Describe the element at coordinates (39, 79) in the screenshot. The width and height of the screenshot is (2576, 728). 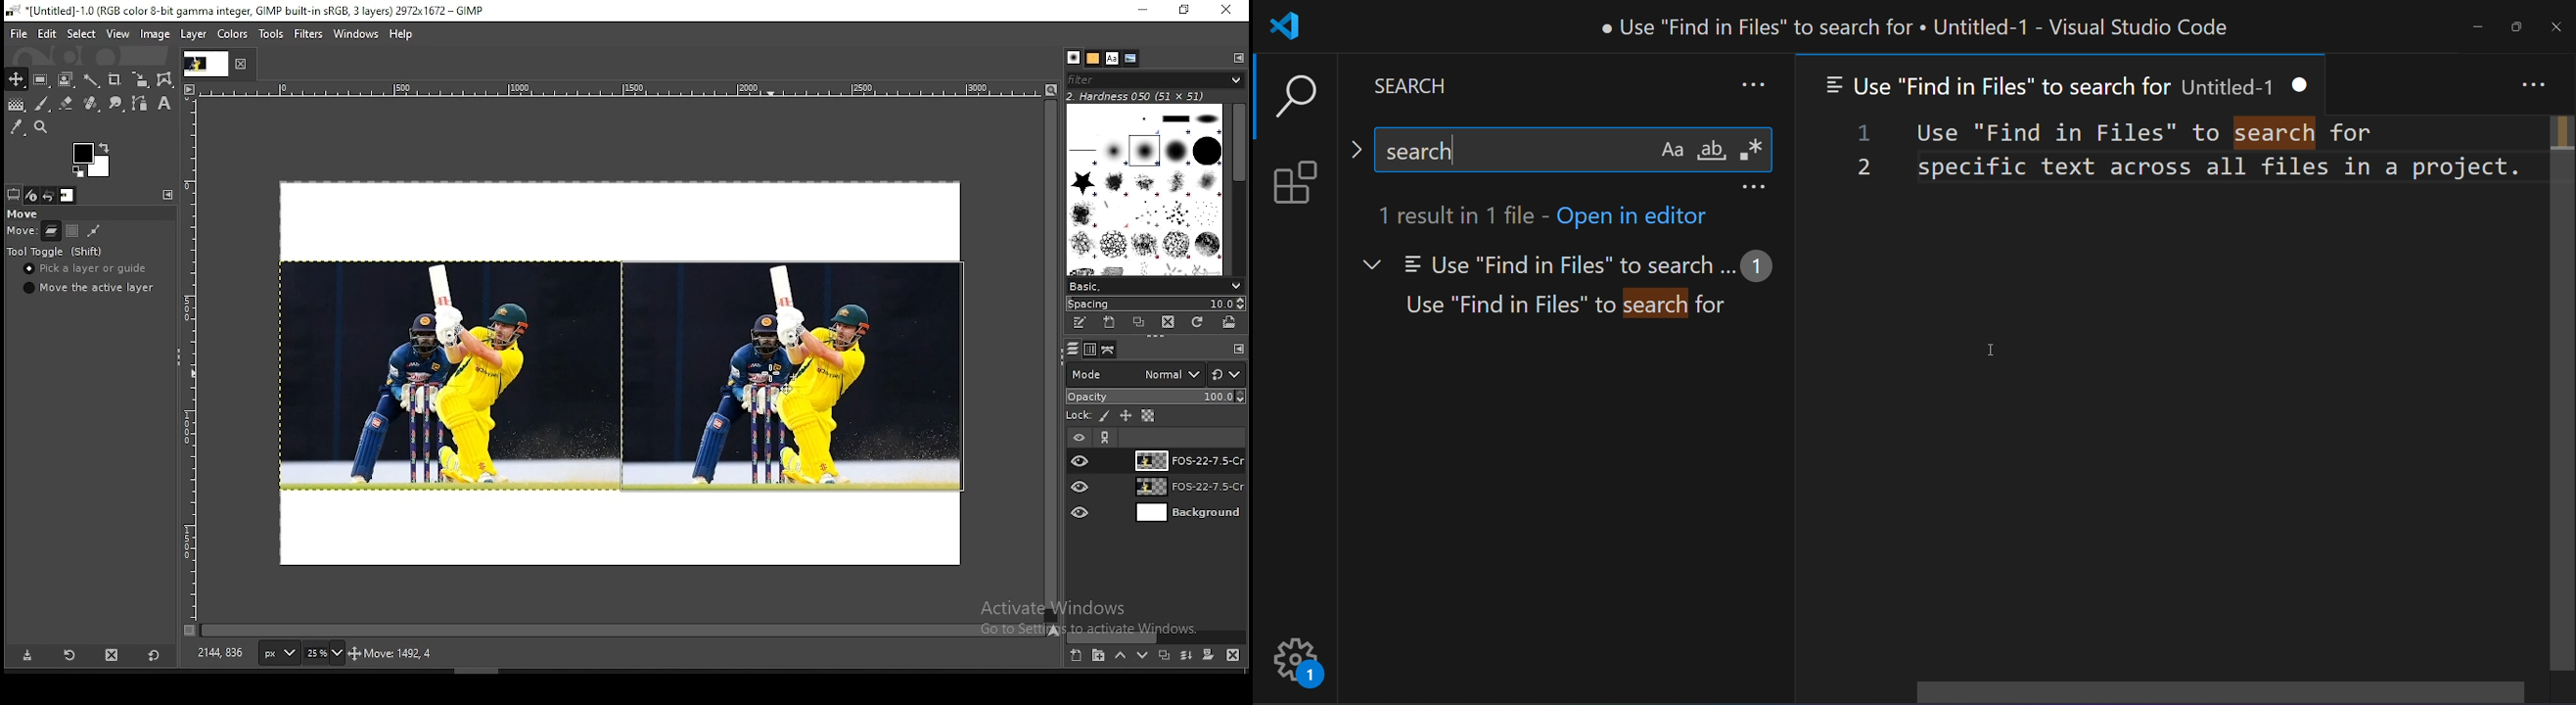
I see `rectangular selection tool` at that location.